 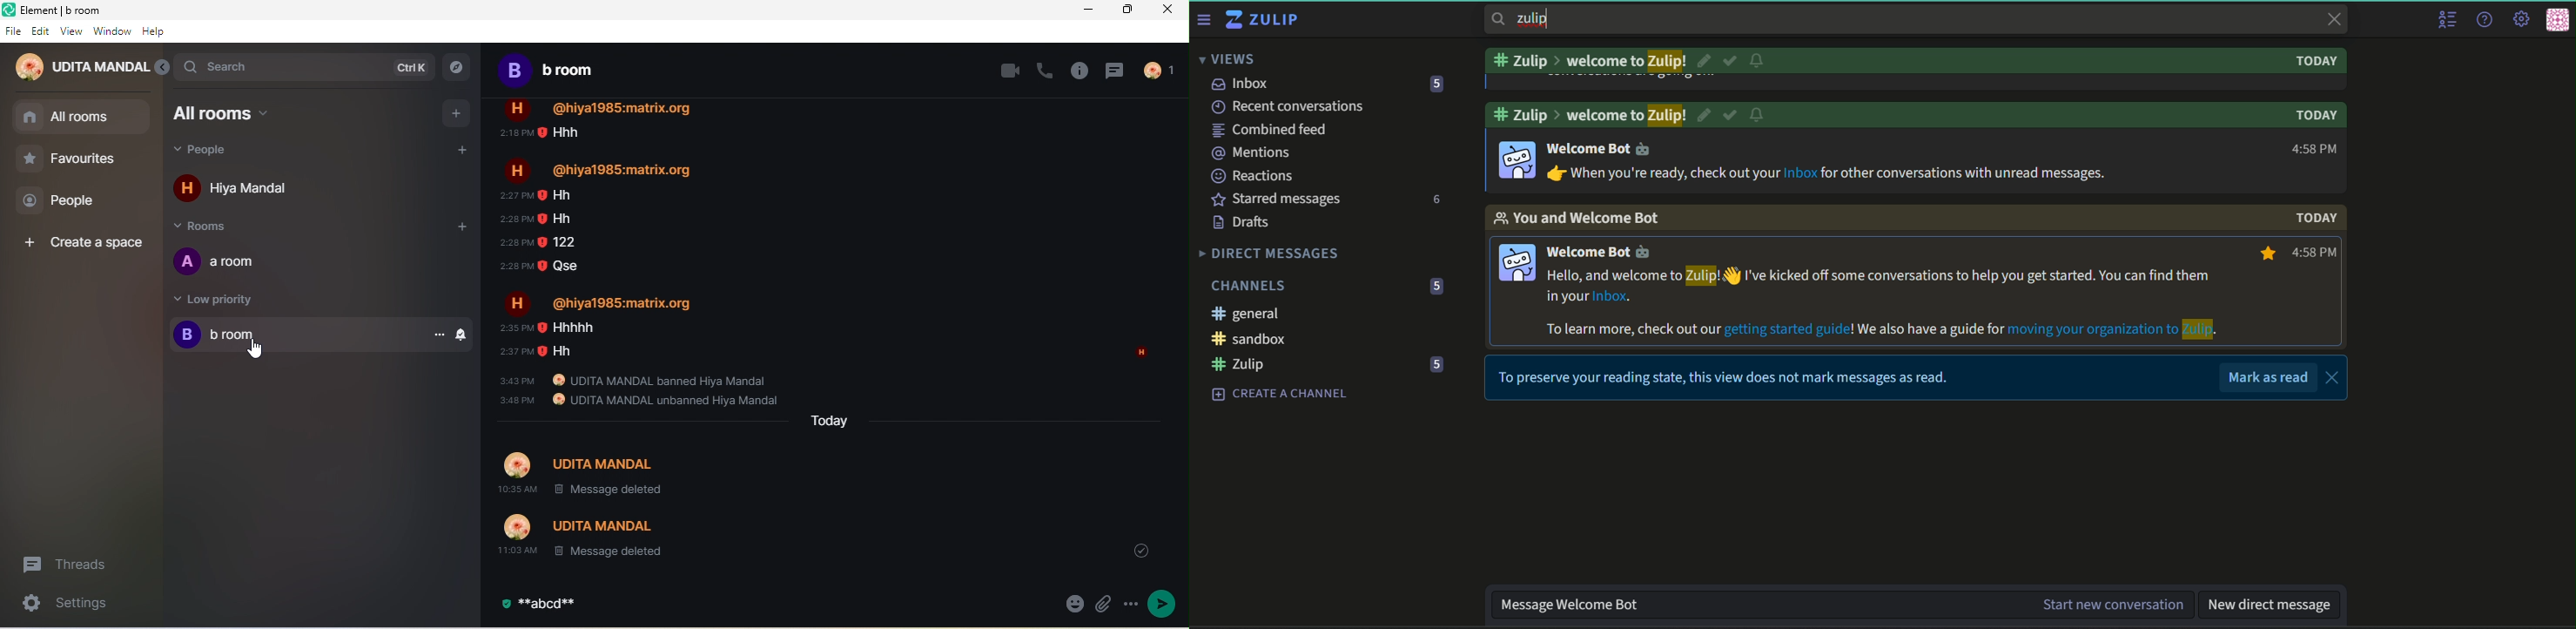 What do you see at coordinates (71, 34) in the screenshot?
I see `view` at bounding box center [71, 34].